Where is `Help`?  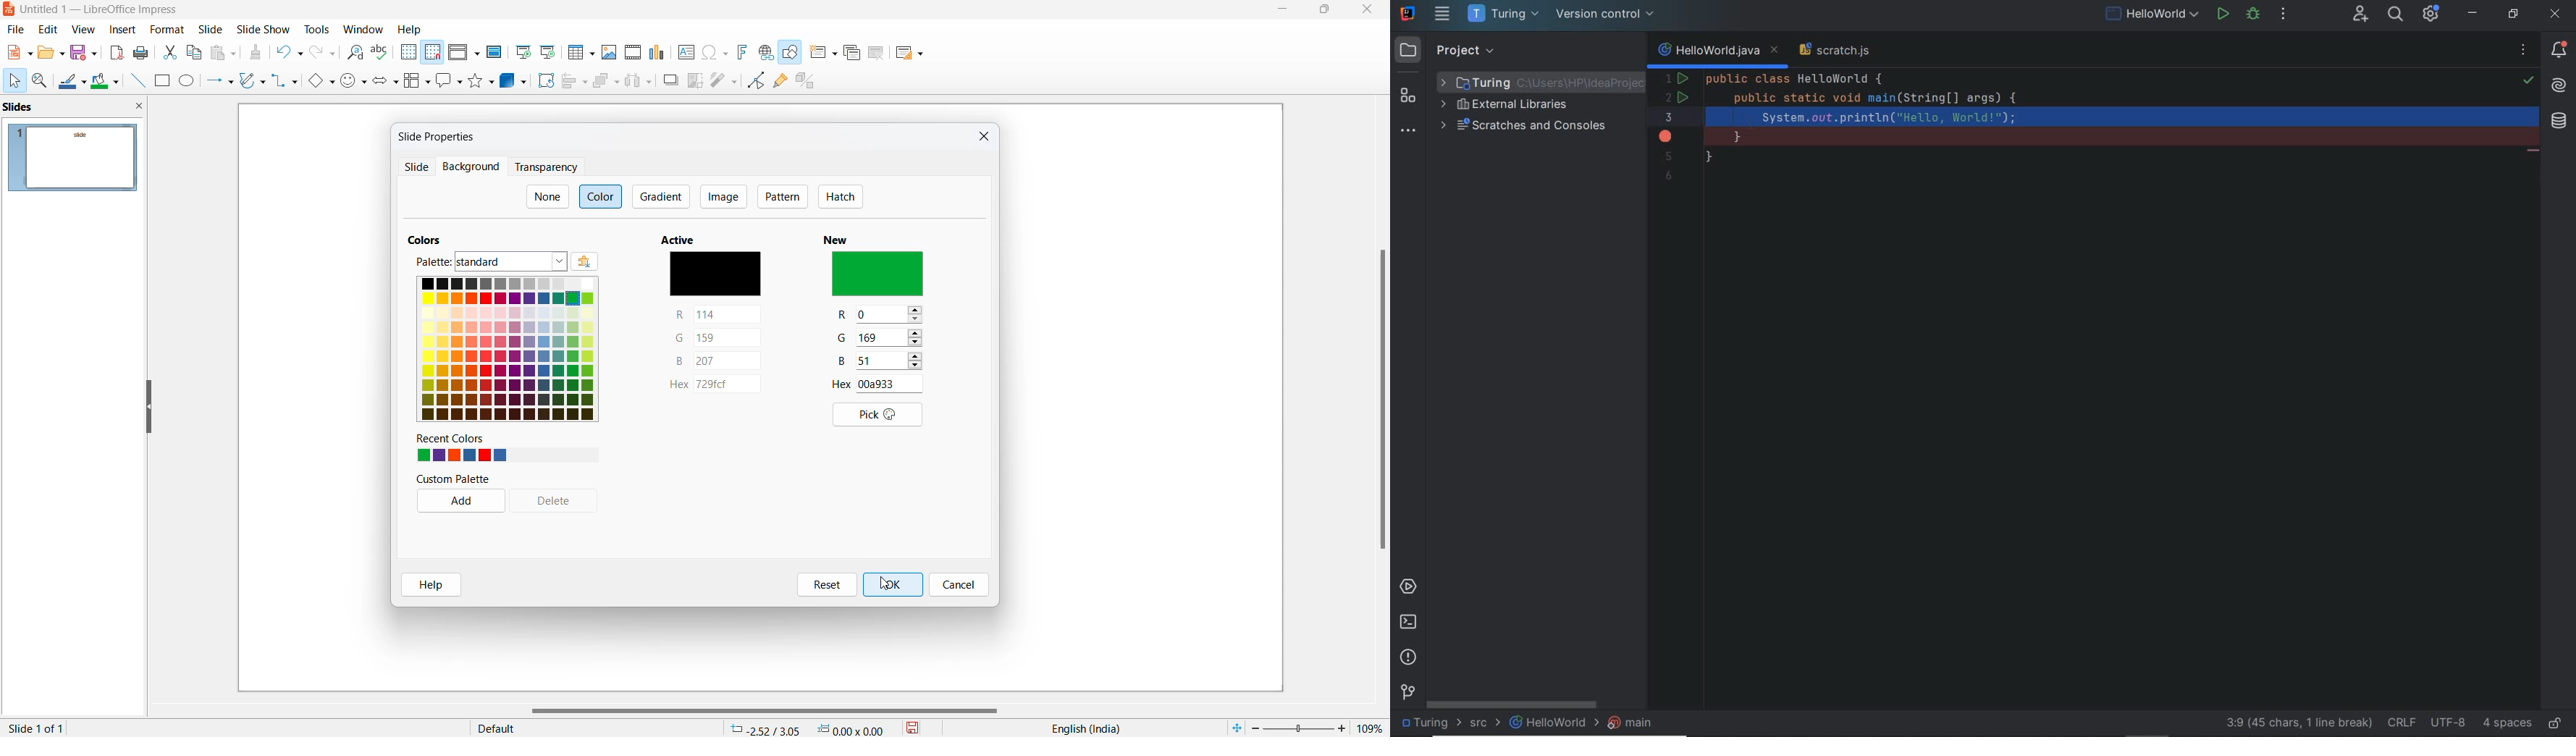 Help is located at coordinates (411, 29).